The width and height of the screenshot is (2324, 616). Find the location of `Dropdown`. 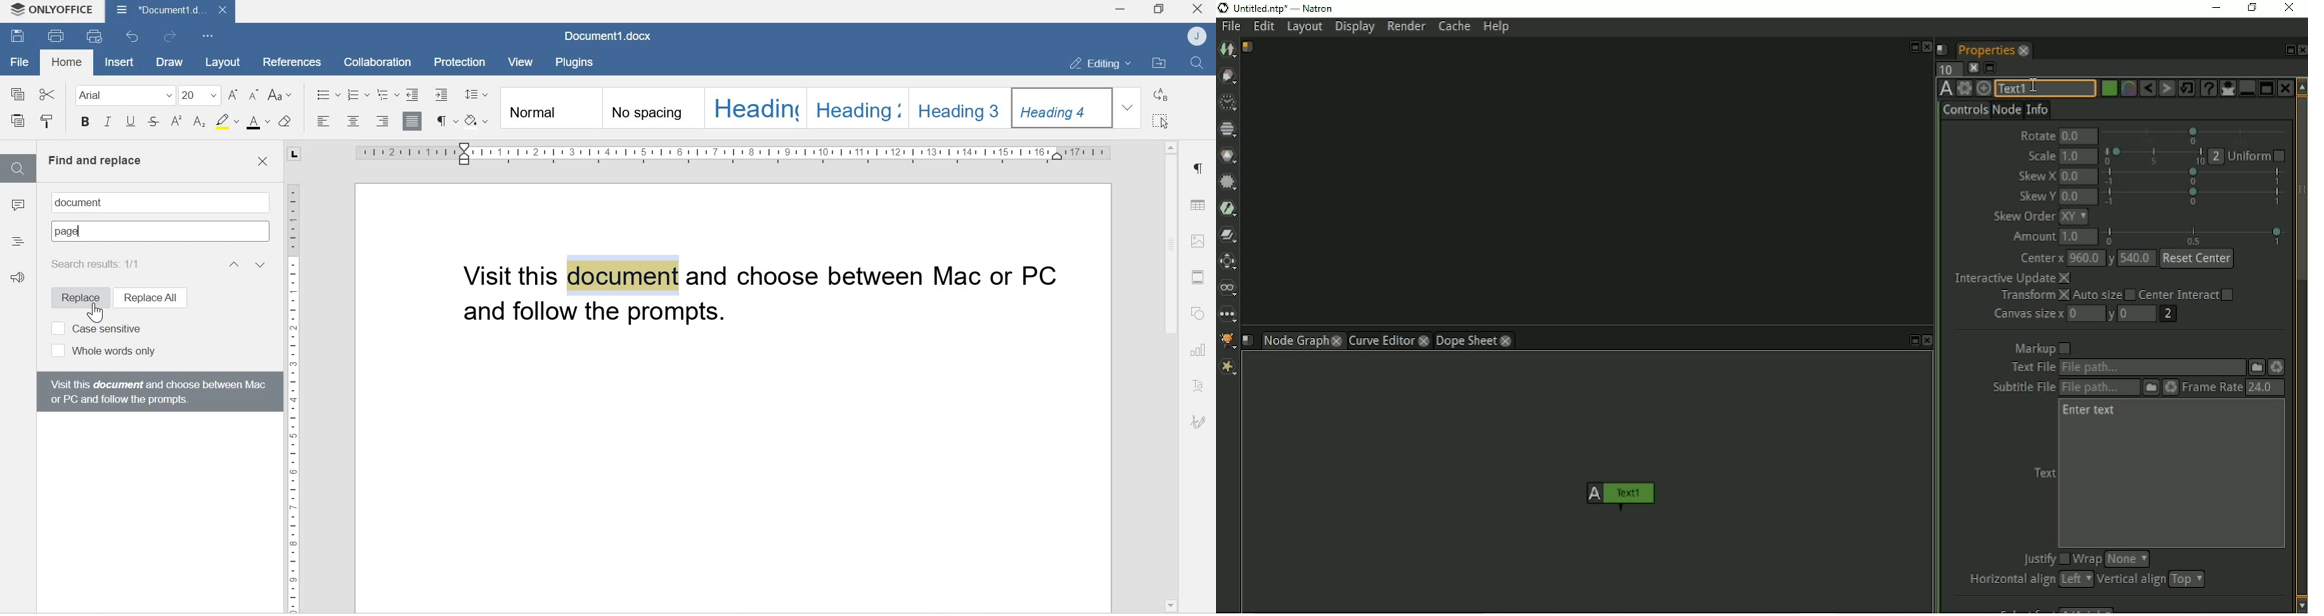

Dropdown is located at coordinates (1130, 107).